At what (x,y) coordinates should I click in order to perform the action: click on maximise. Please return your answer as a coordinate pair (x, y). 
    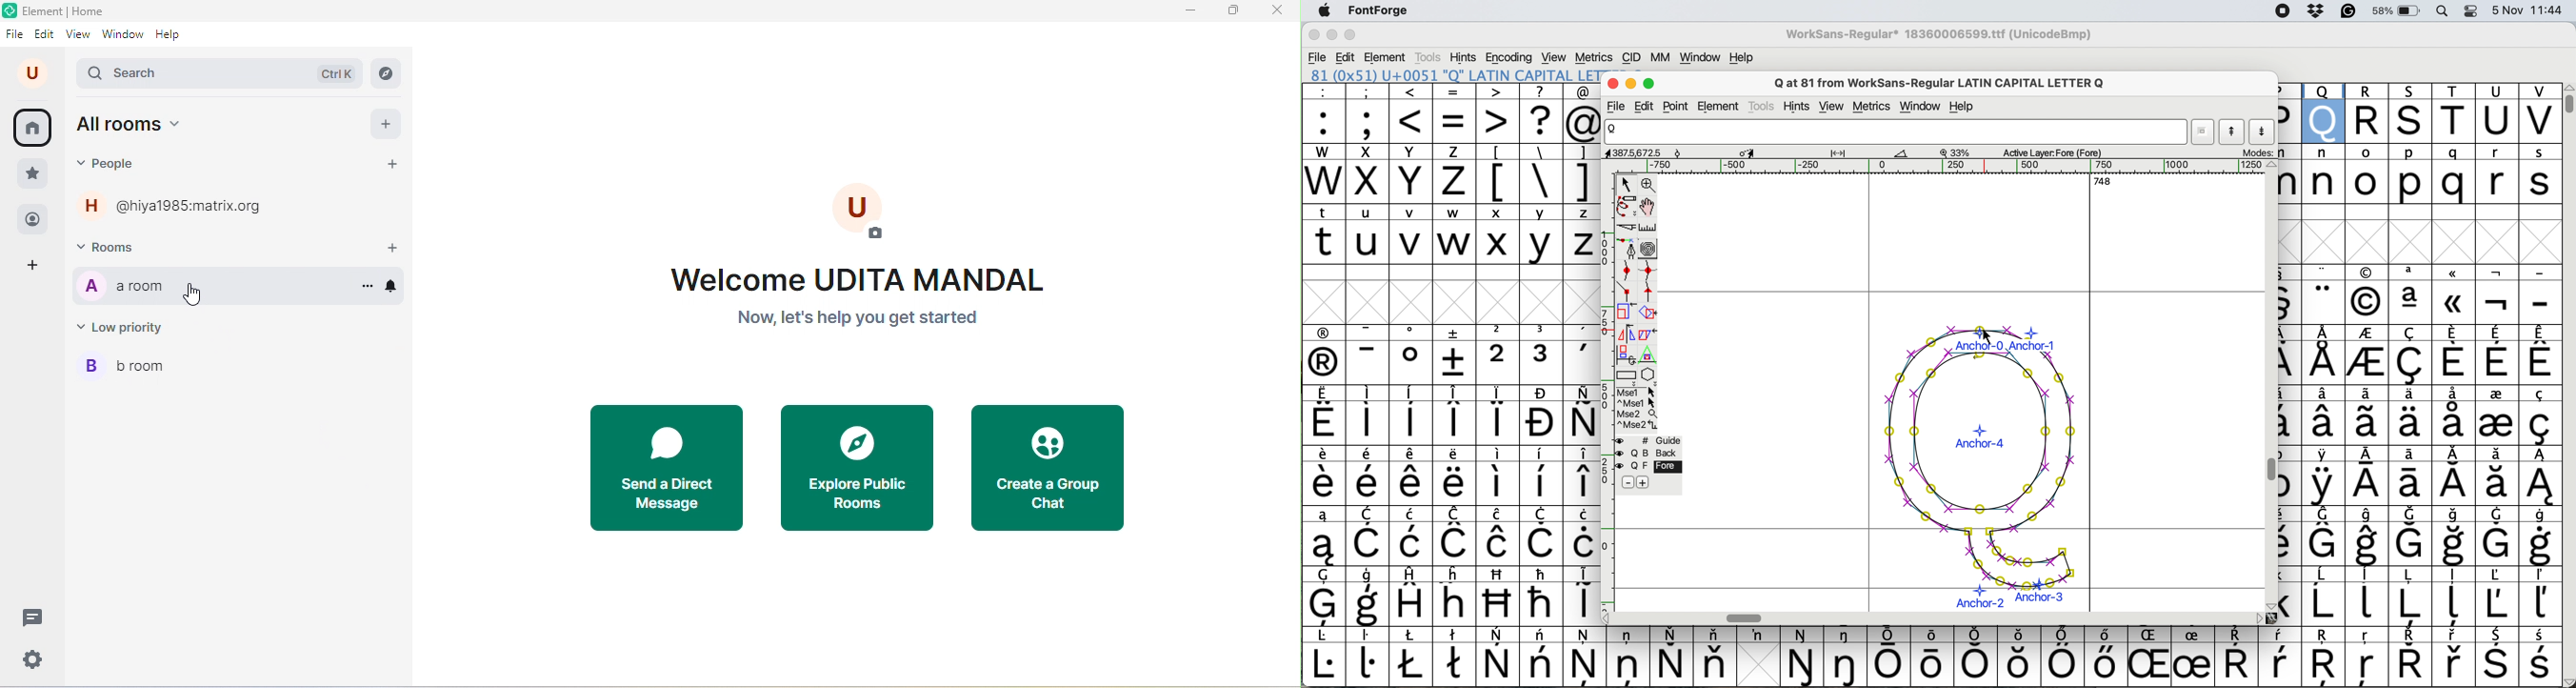
    Looking at the image, I should click on (1351, 35).